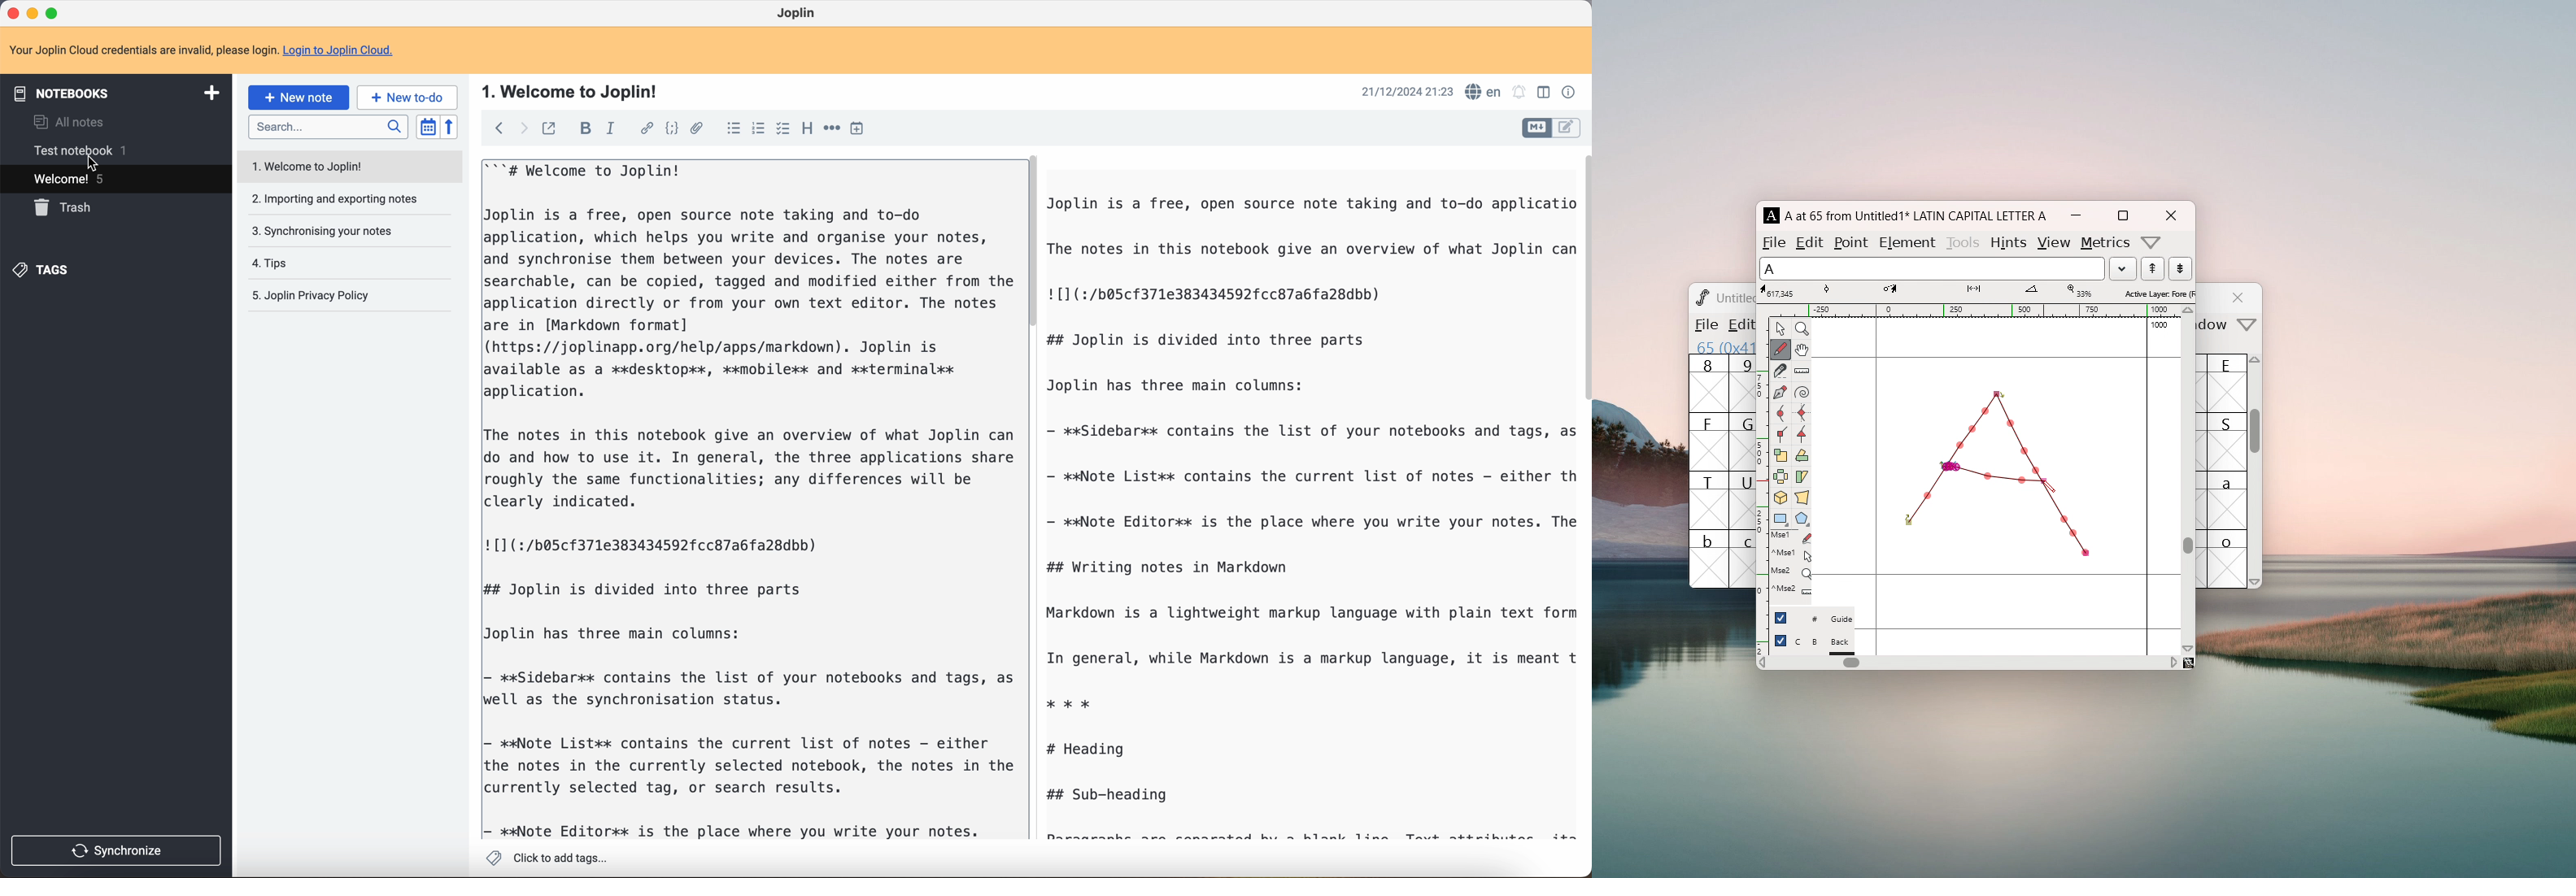 The height and width of the screenshot is (896, 2576). Describe the element at coordinates (1802, 350) in the screenshot. I see `scroll by hand ` at that location.